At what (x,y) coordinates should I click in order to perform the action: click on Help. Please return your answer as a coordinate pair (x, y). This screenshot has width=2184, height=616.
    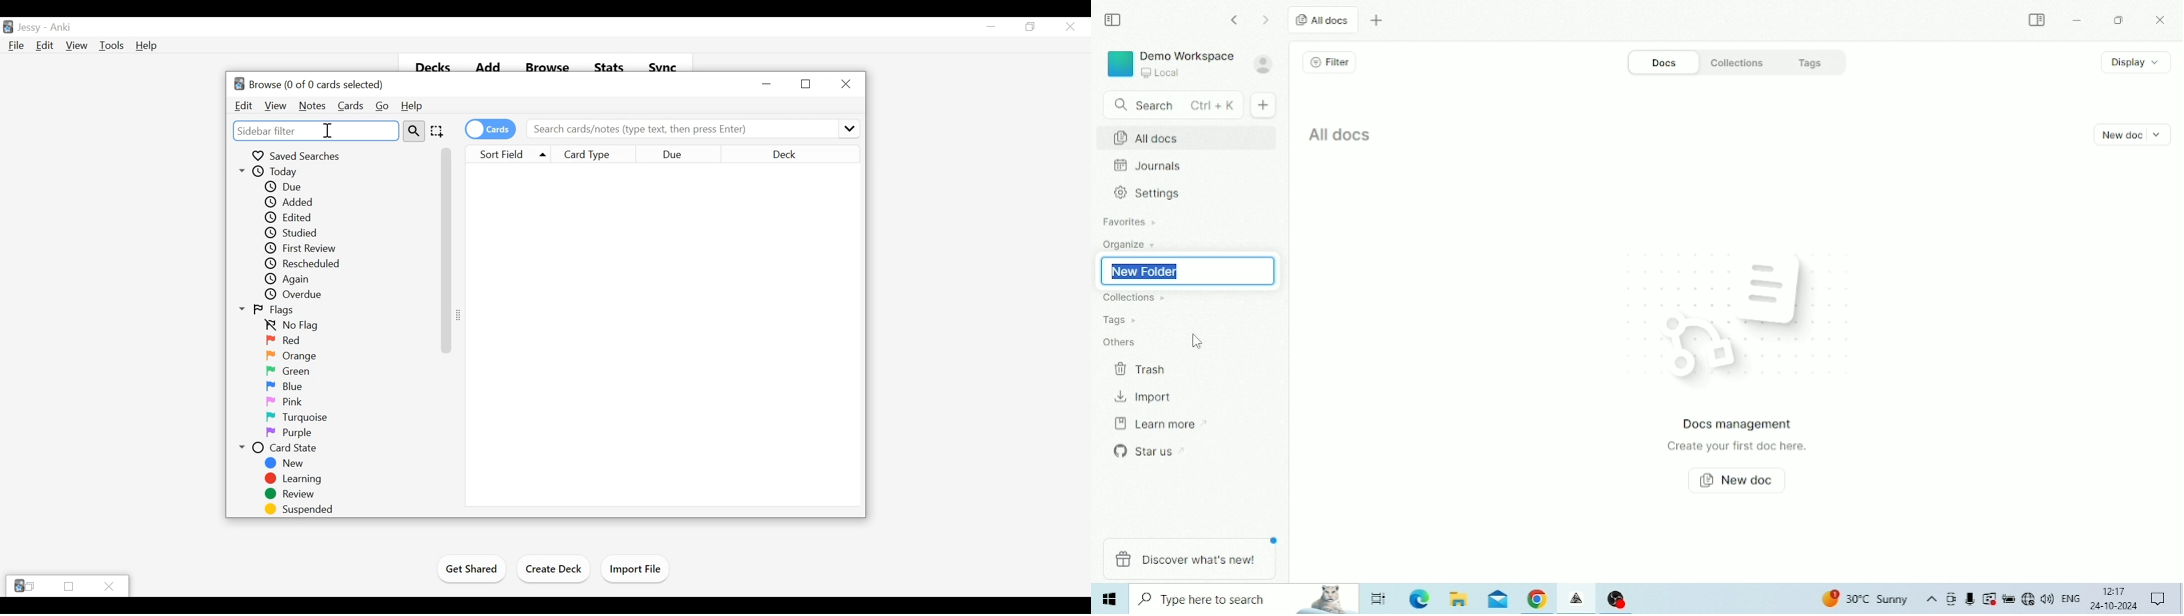
    Looking at the image, I should click on (147, 46).